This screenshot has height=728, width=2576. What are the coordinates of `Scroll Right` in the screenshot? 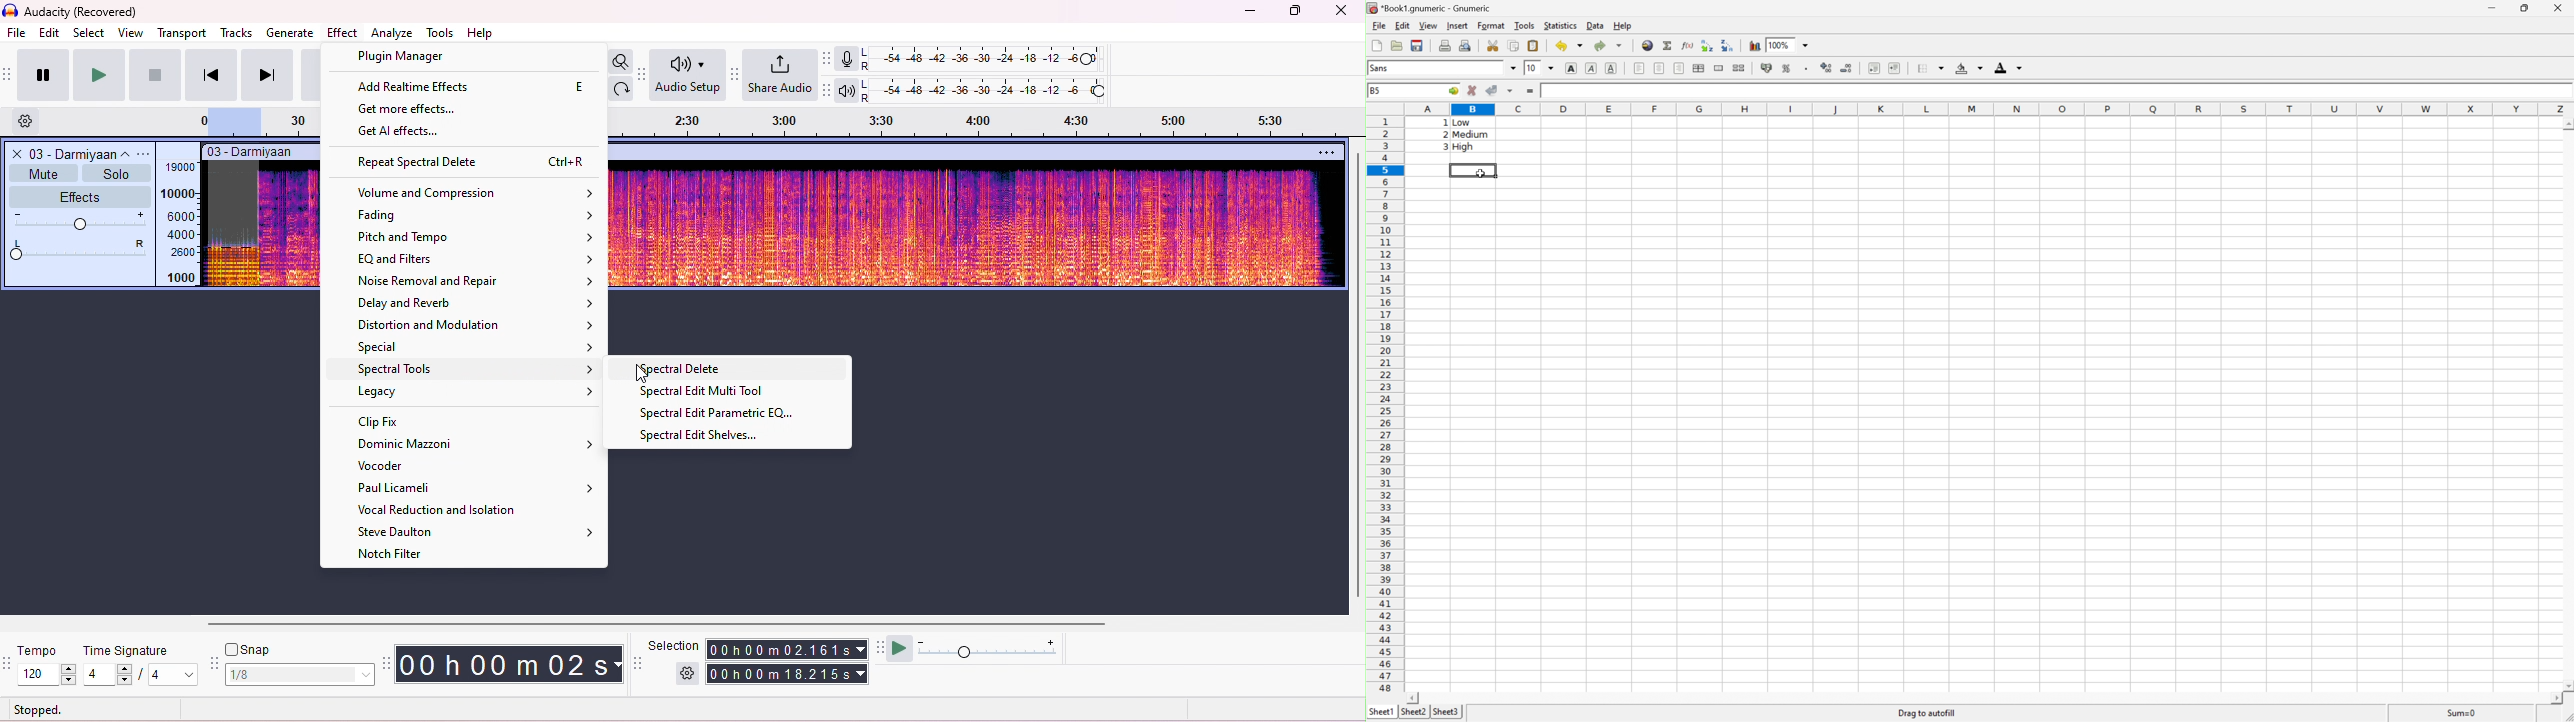 It's located at (2553, 697).